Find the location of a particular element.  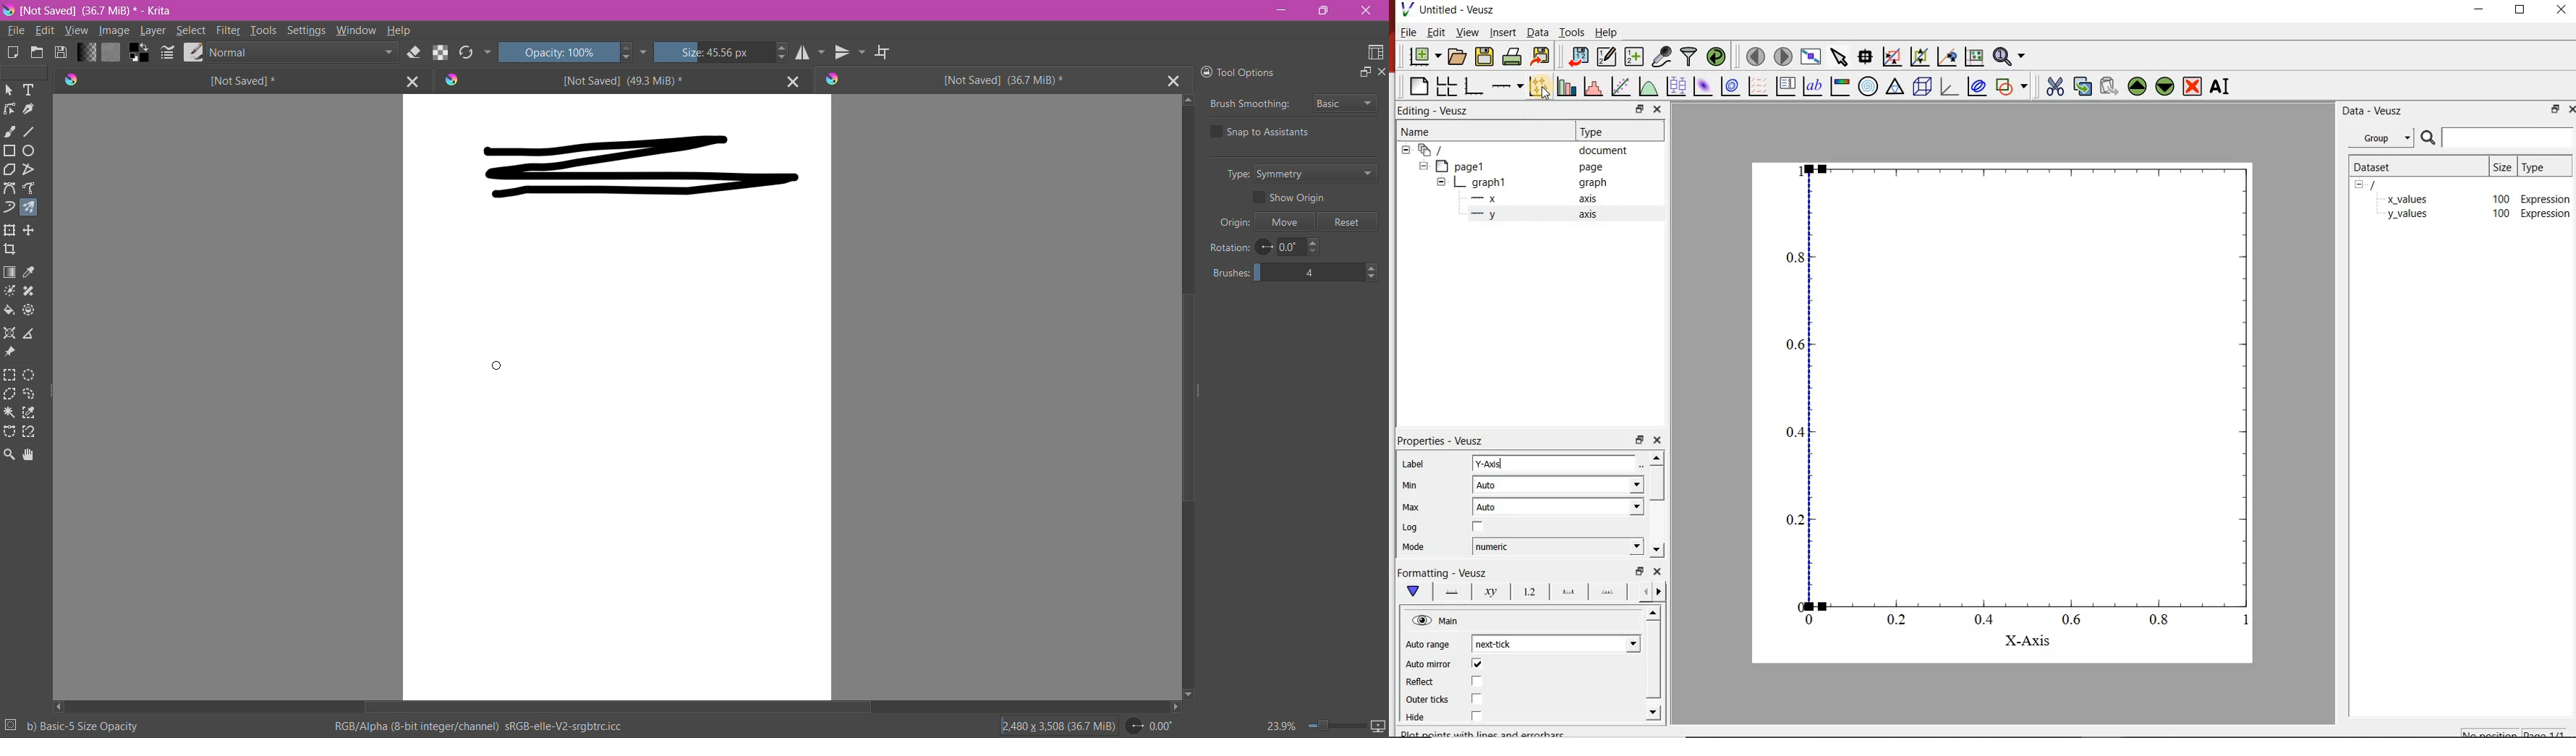

Color Space is located at coordinates (479, 726).